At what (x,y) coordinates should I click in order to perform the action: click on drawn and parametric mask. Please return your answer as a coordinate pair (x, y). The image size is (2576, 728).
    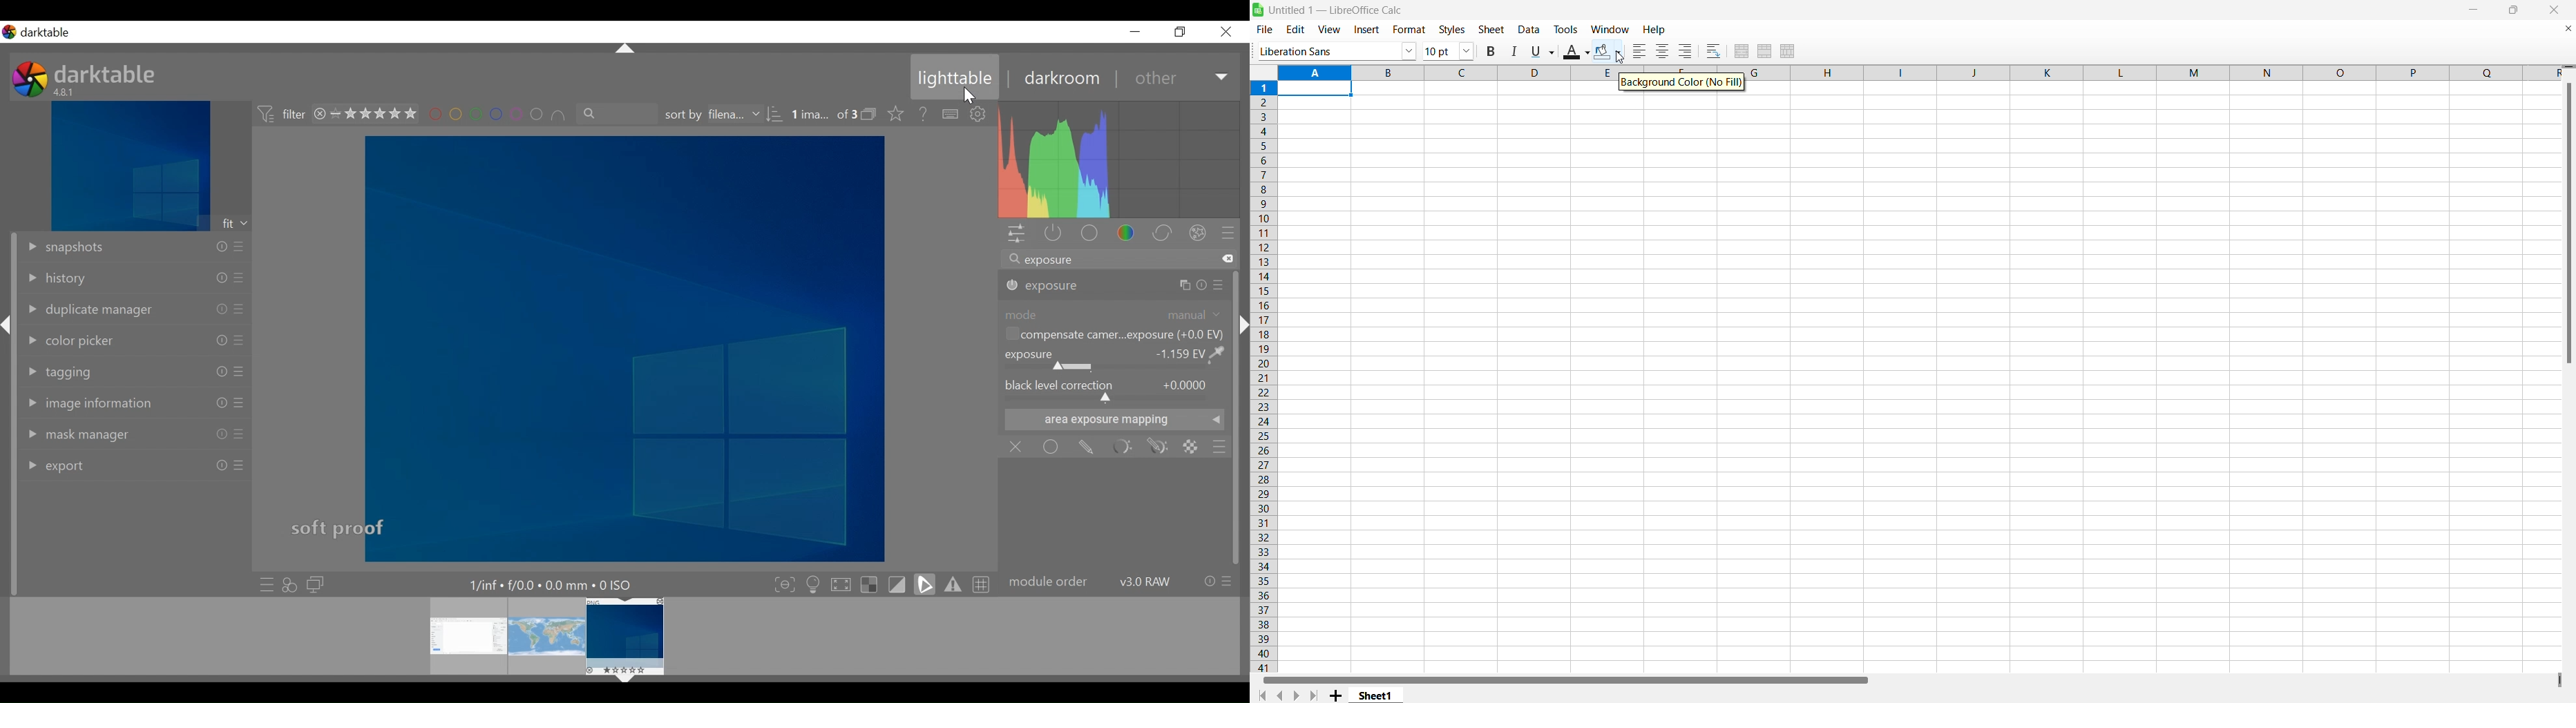
    Looking at the image, I should click on (1158, 447).